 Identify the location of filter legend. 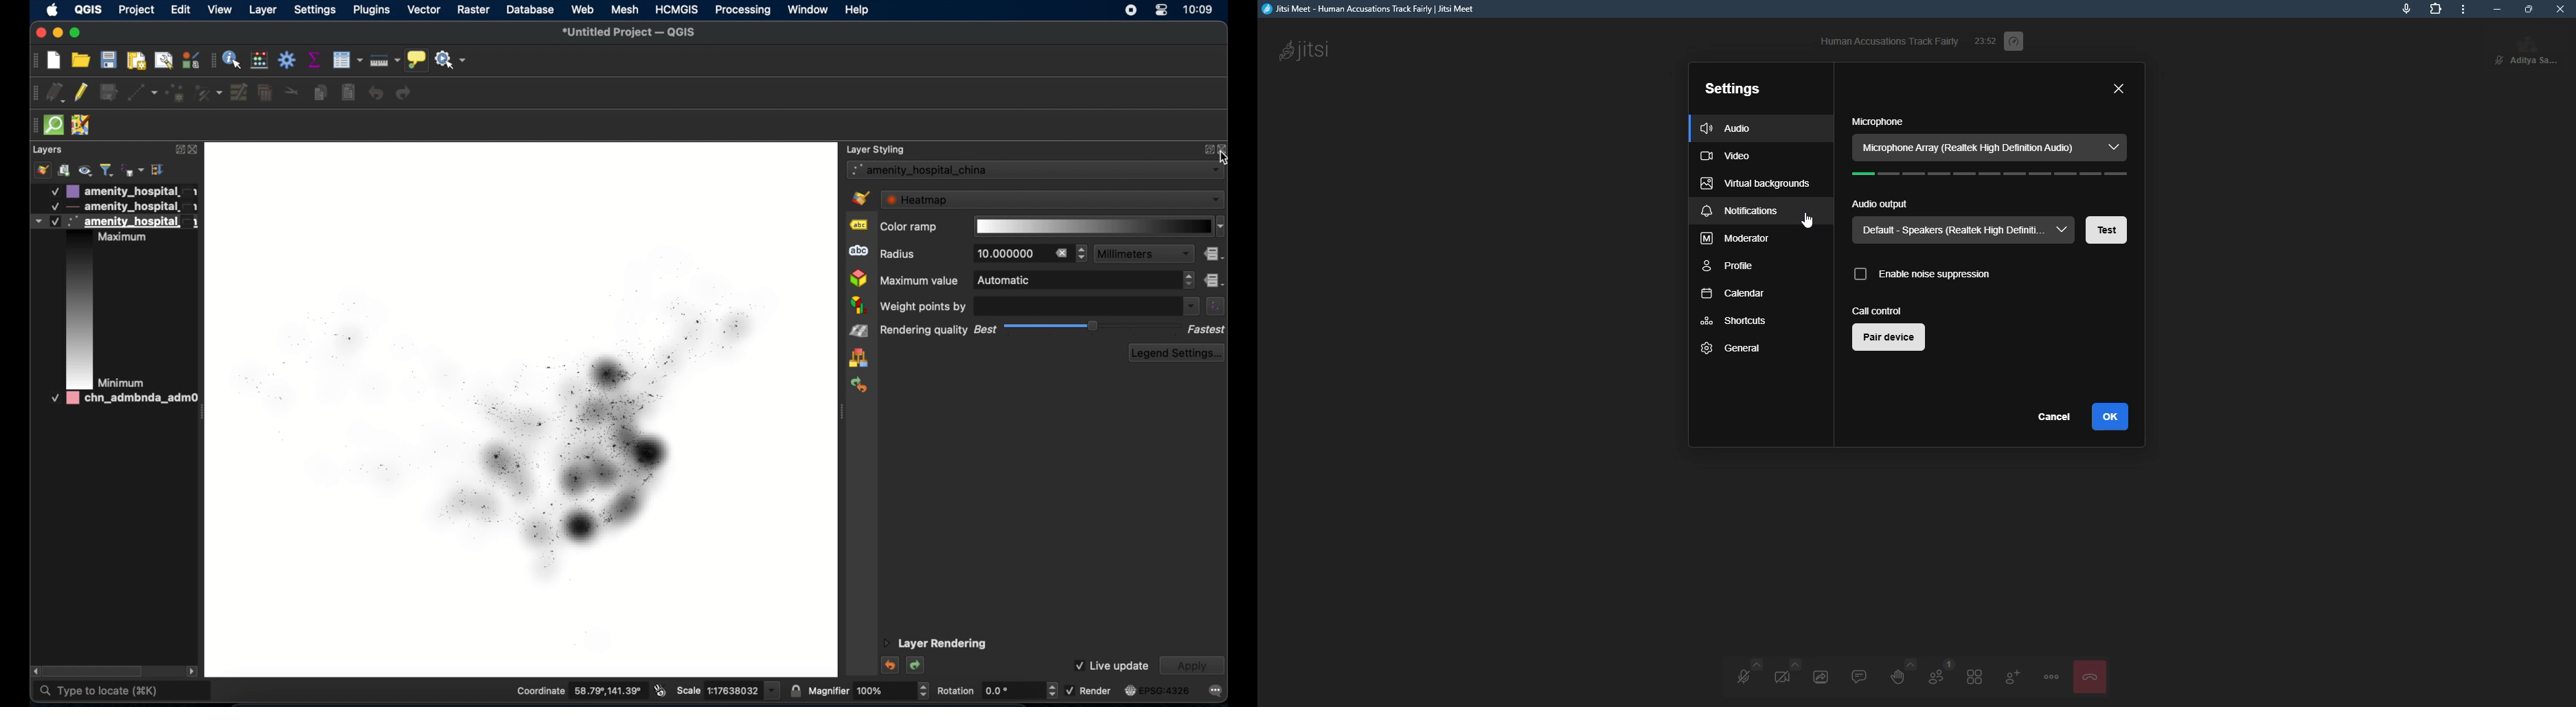
(107, 170).